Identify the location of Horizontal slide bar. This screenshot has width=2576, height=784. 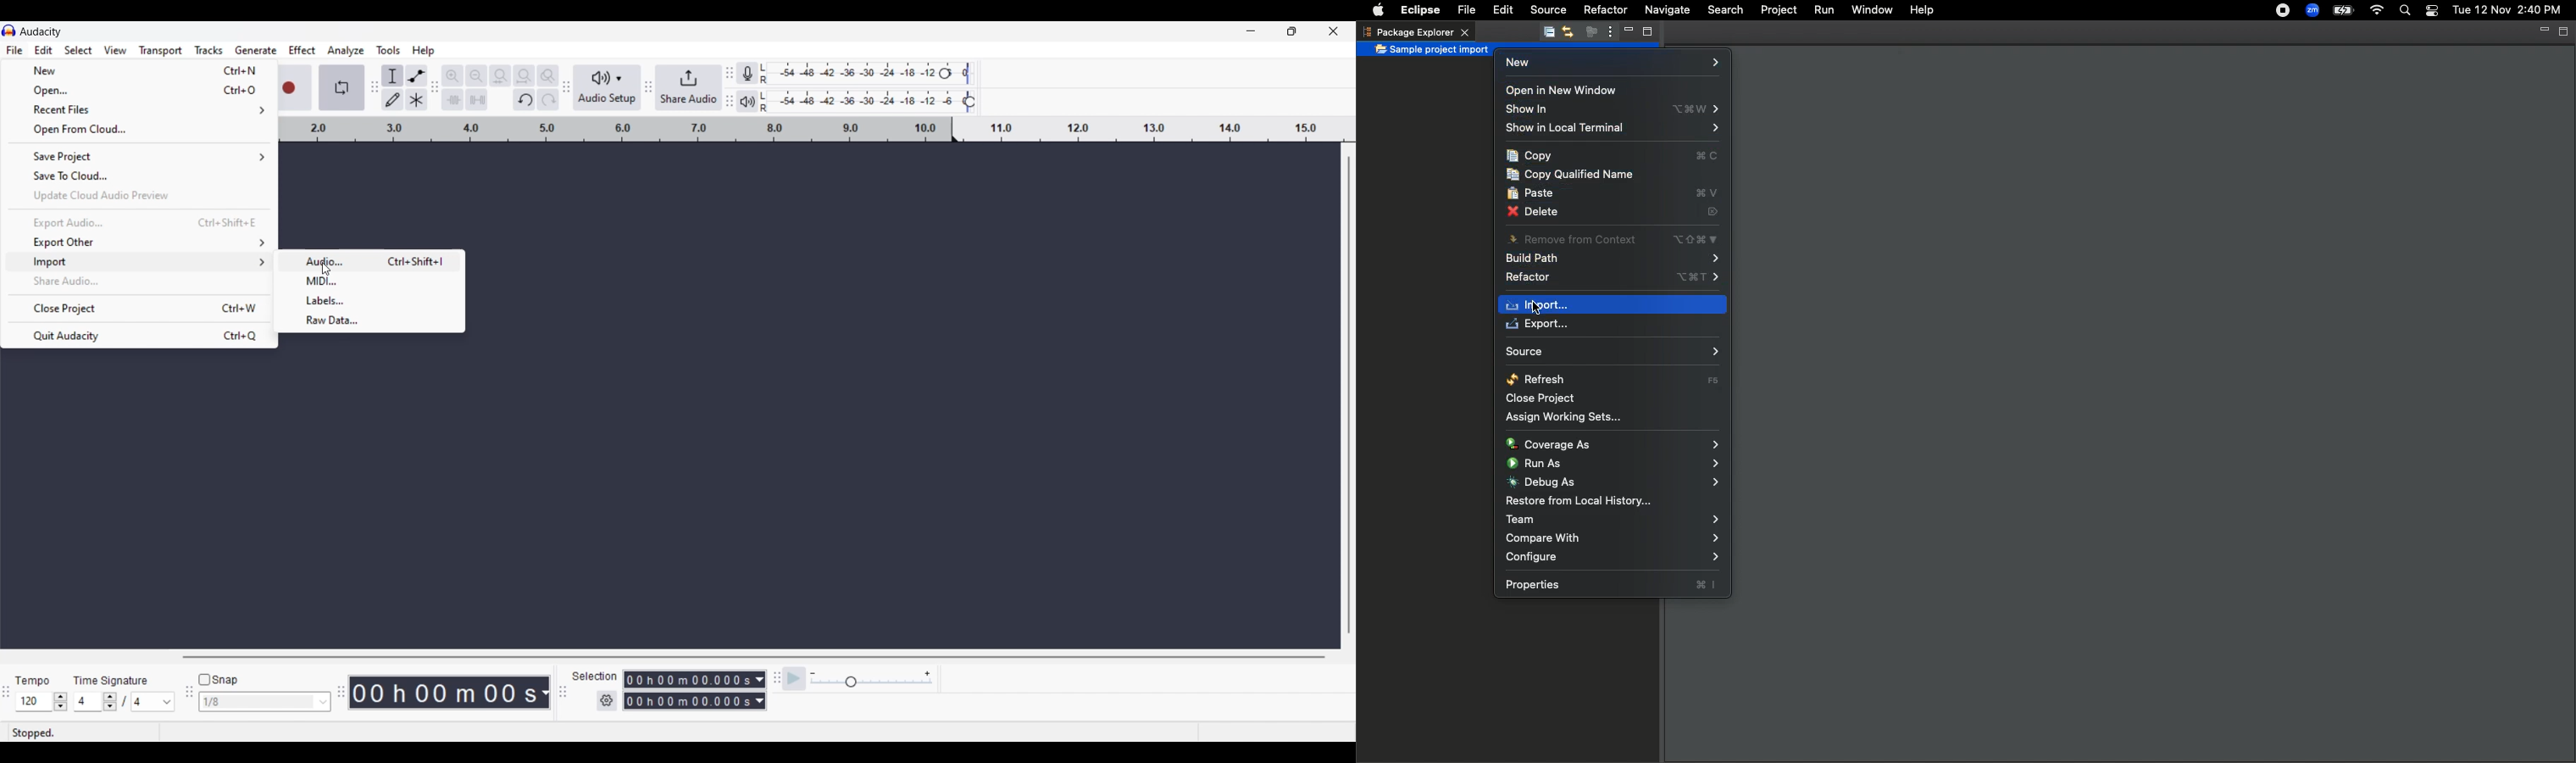
(753, 658).